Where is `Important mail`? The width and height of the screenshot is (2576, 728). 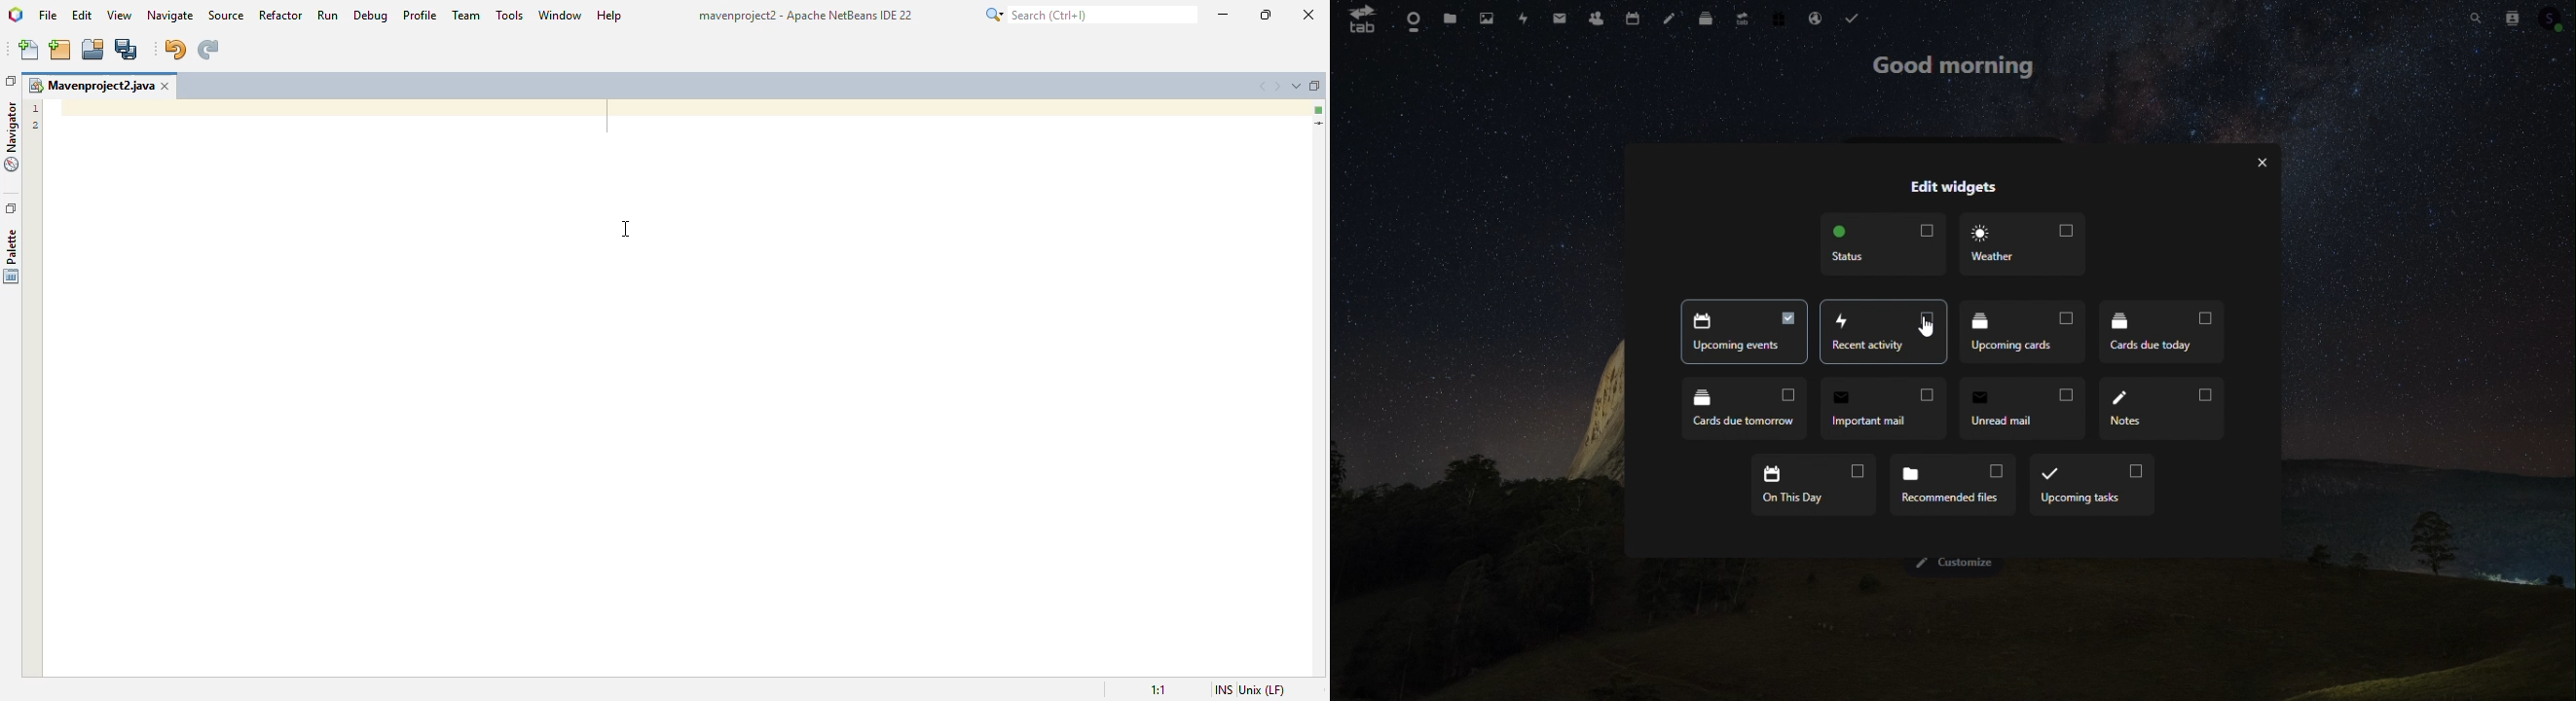 Important mail is located at coordinates (1883, 408).